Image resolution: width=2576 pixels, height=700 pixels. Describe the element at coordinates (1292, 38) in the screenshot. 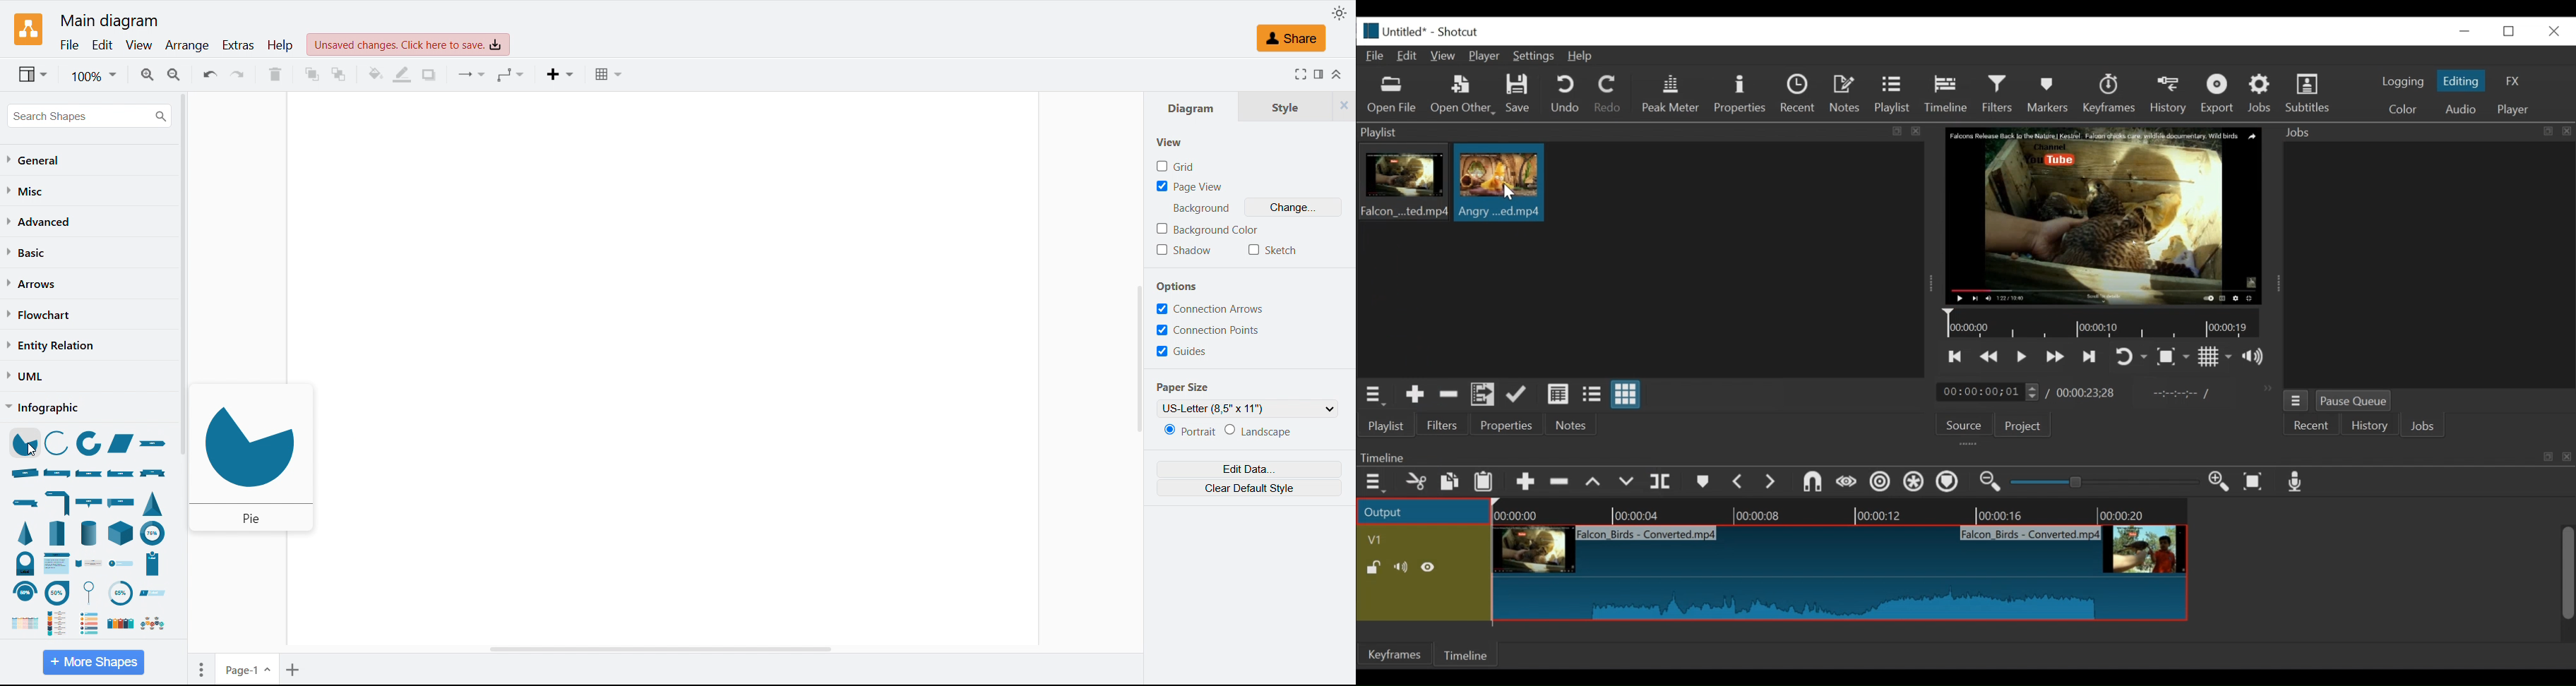

I see `Share ` at that location.